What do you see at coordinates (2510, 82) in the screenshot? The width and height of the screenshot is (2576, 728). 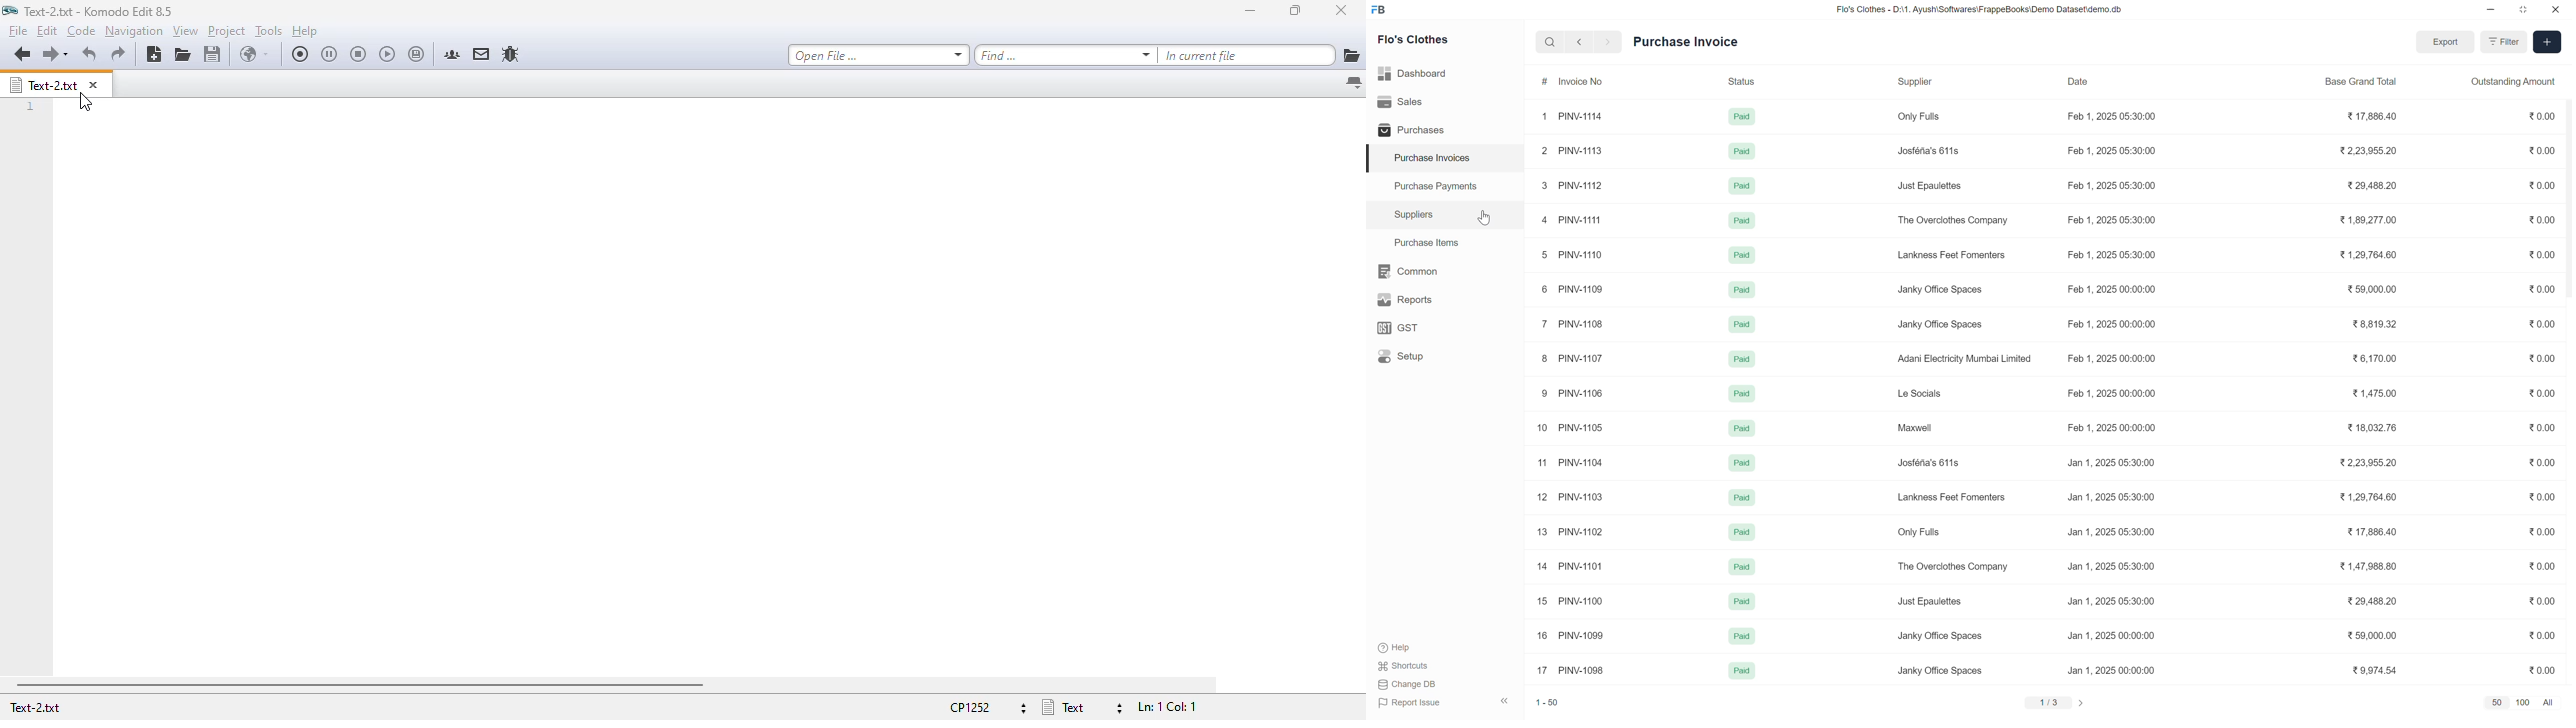 I see `Outstanding Amount` at bounding box center [2510, 82].